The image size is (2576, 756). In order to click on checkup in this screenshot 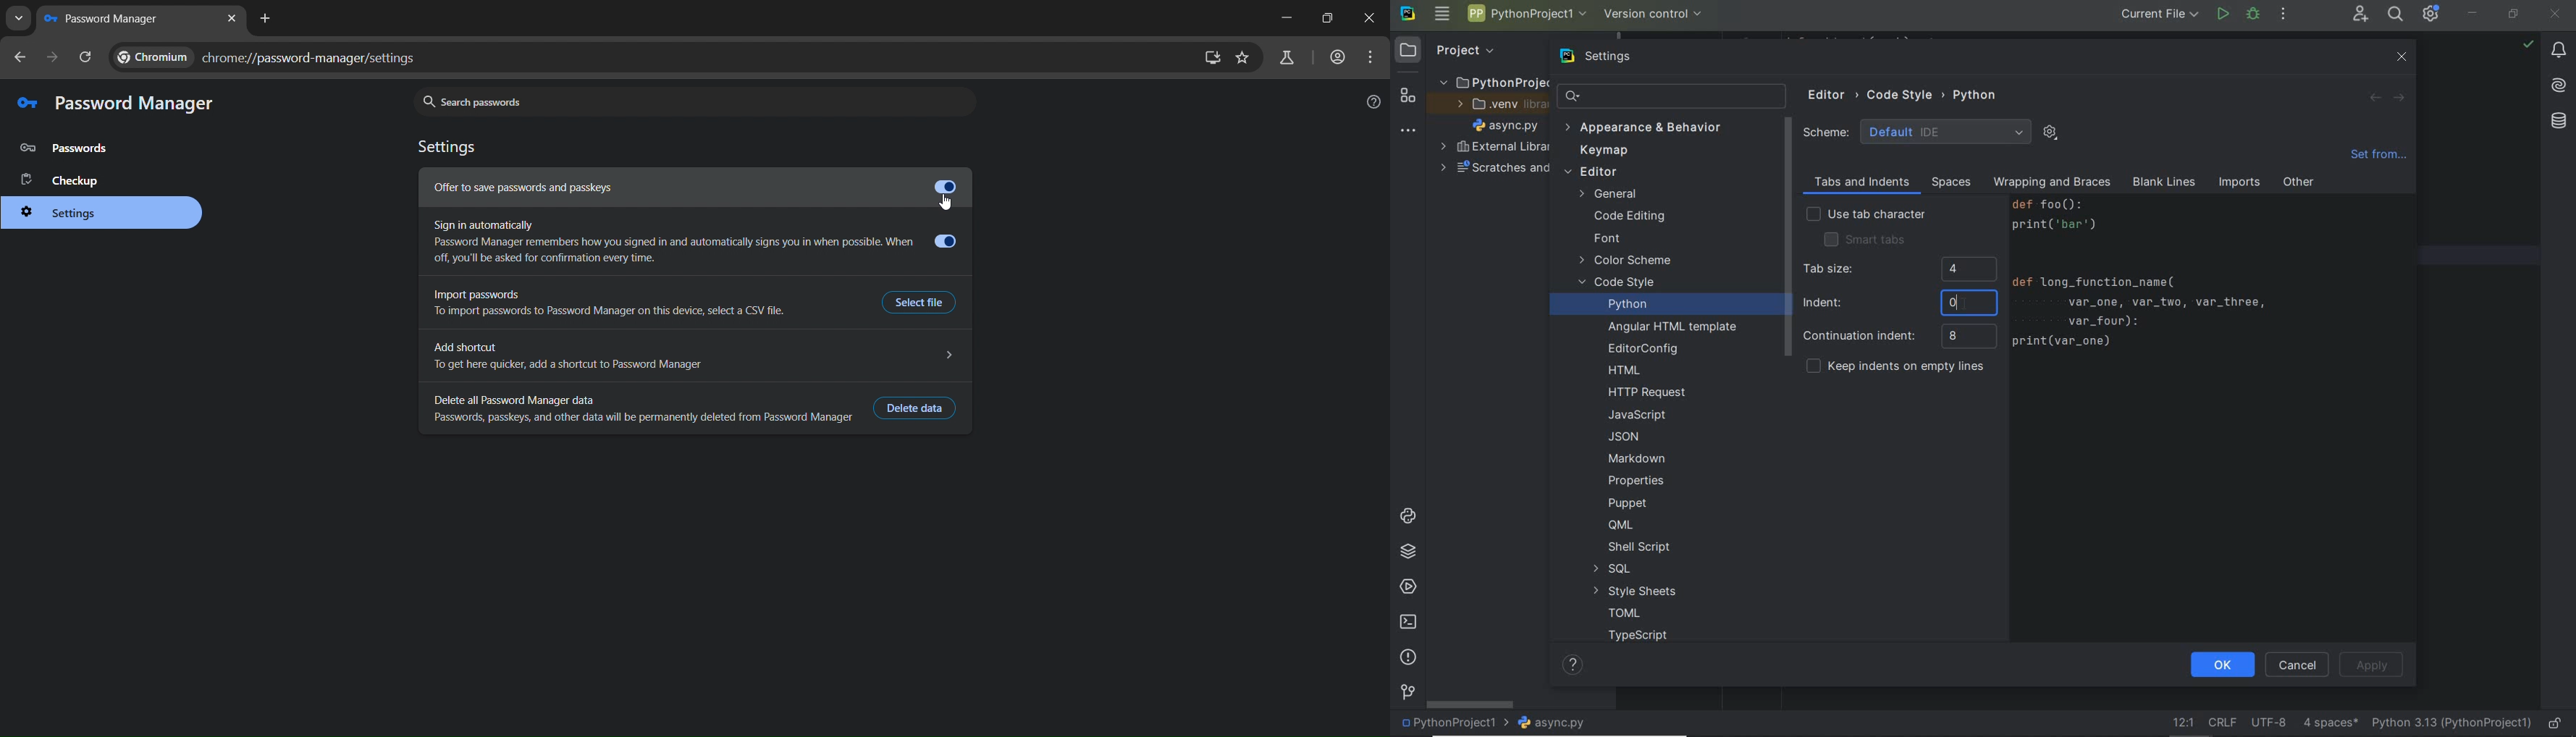, I will do `click(59, 180)`.